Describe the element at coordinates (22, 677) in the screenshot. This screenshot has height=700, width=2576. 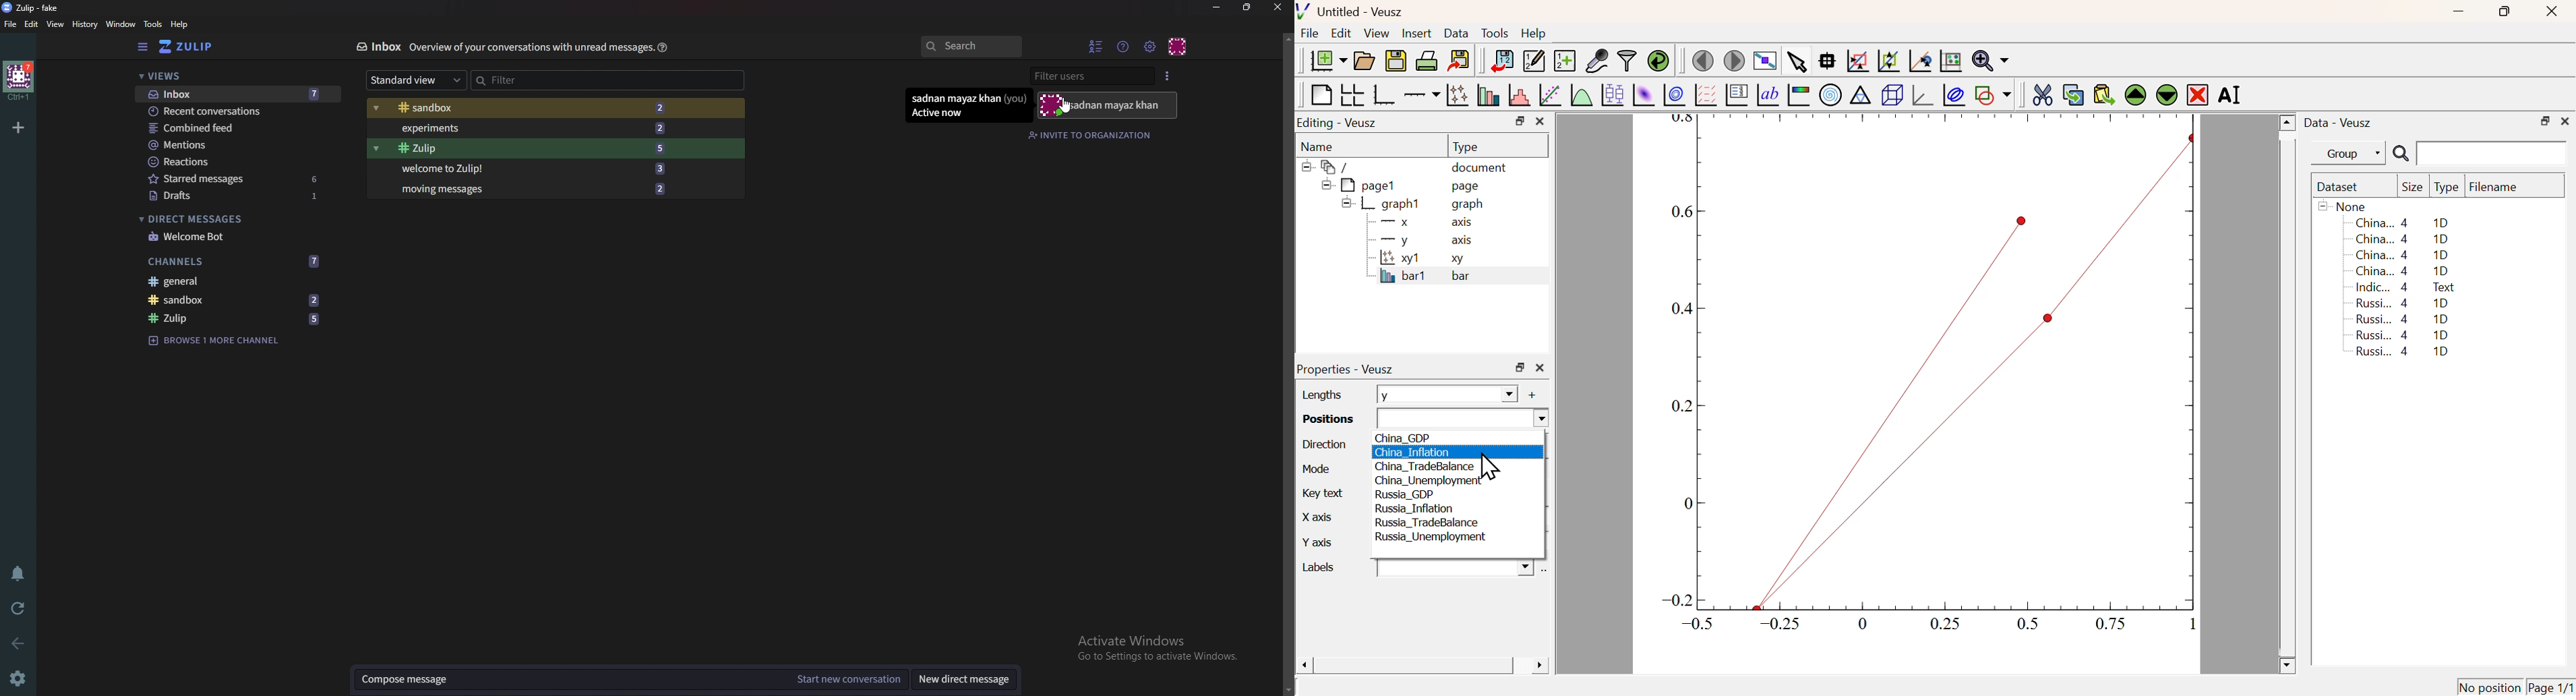
I see `Settings` at that location.